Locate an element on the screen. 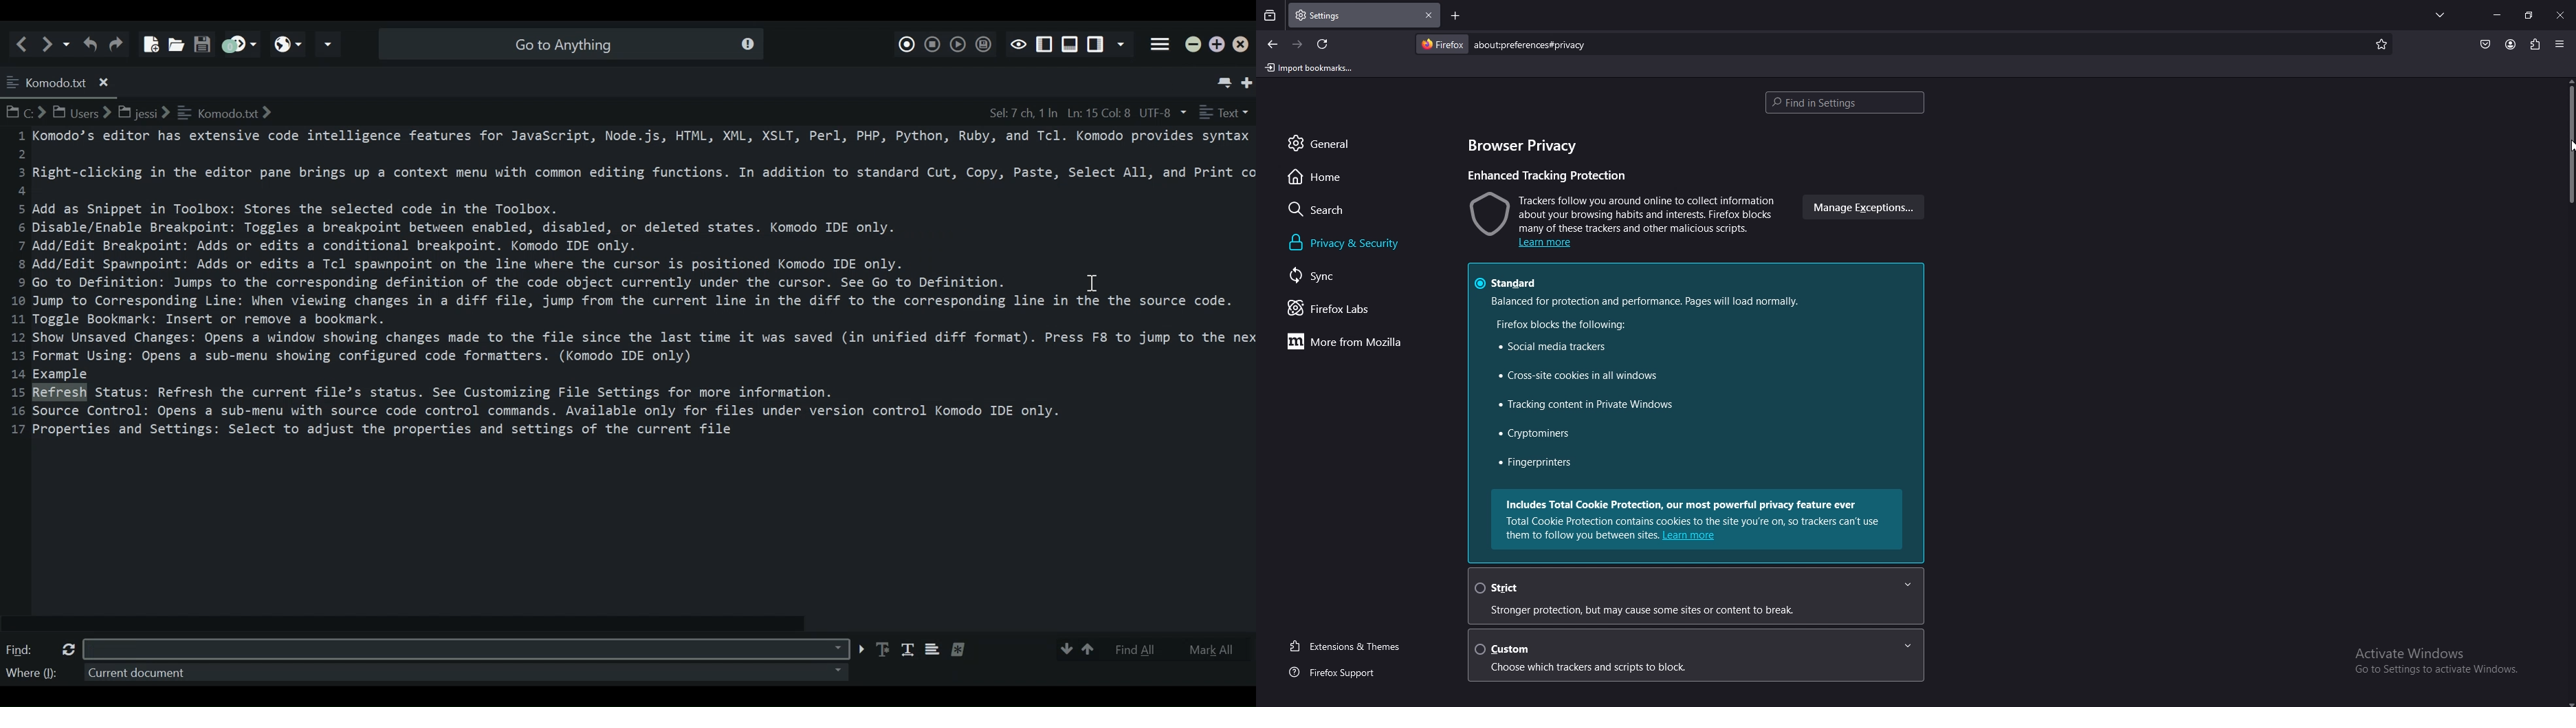 The image size is (2576, 728). extension and themes is located at coordinates (1347, 646).